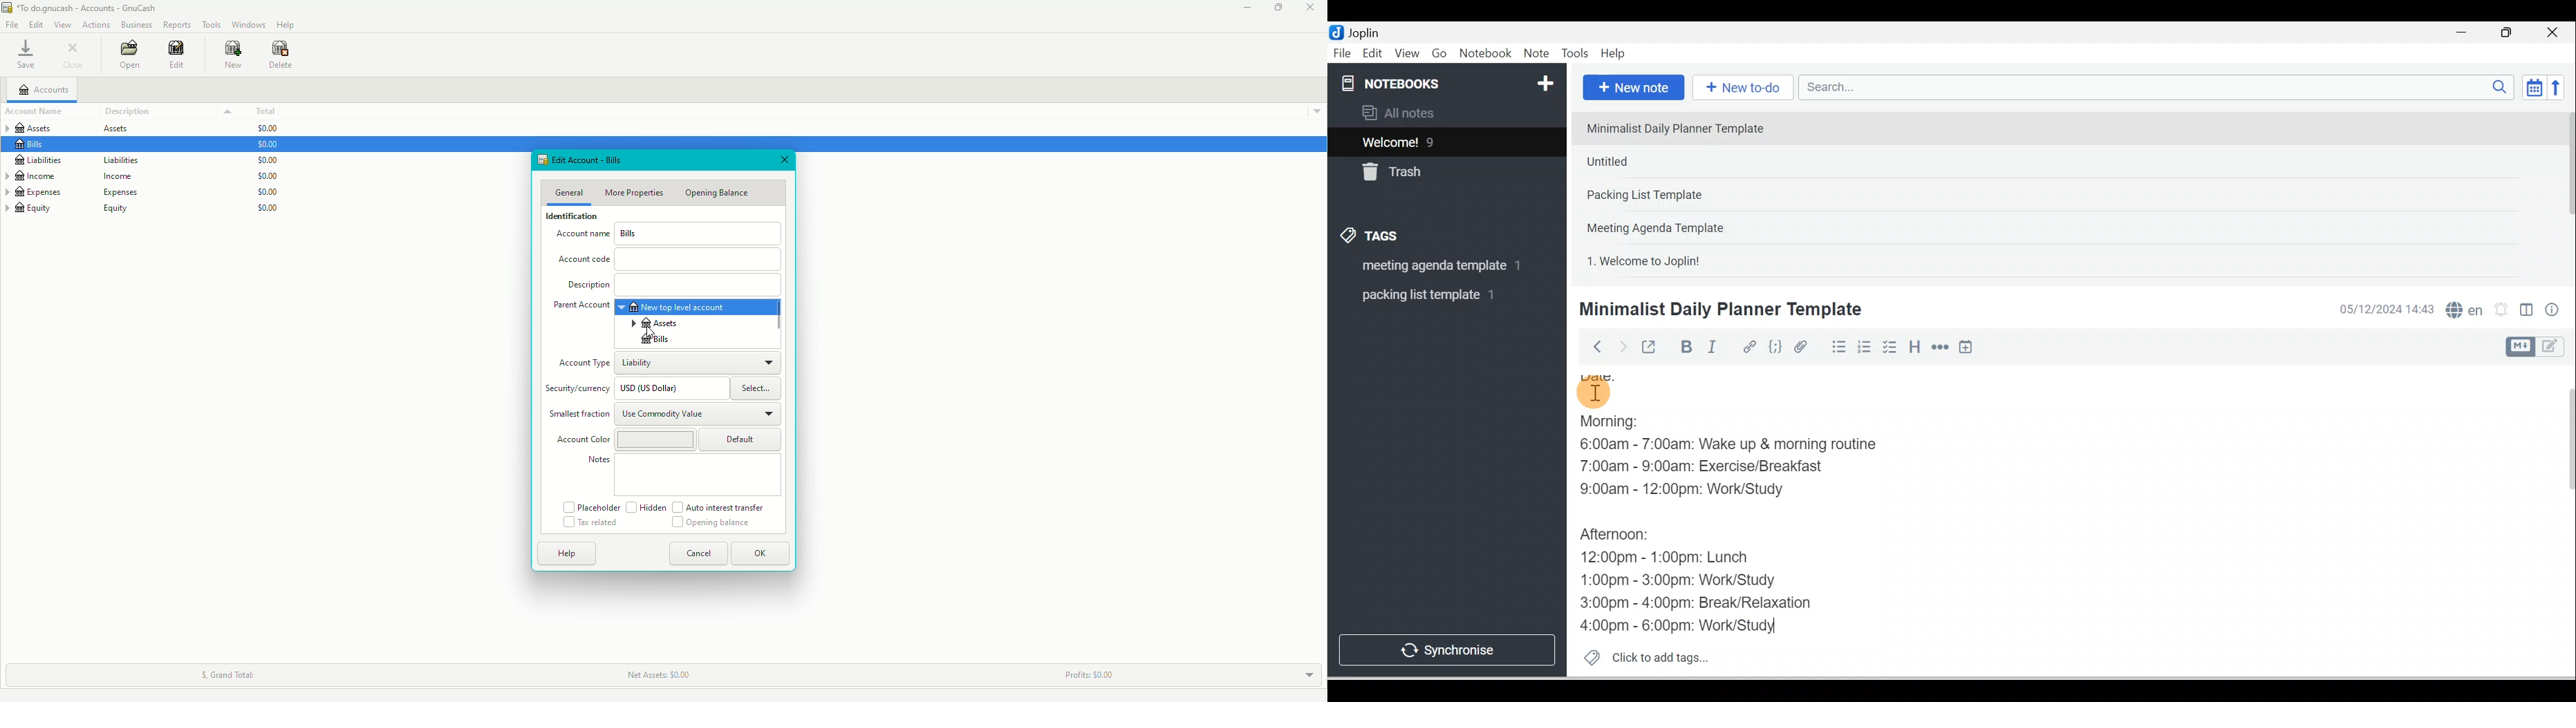  Describe the element at coordinates (1594, 390) in the screenshot. I see `Cursor` at that location.